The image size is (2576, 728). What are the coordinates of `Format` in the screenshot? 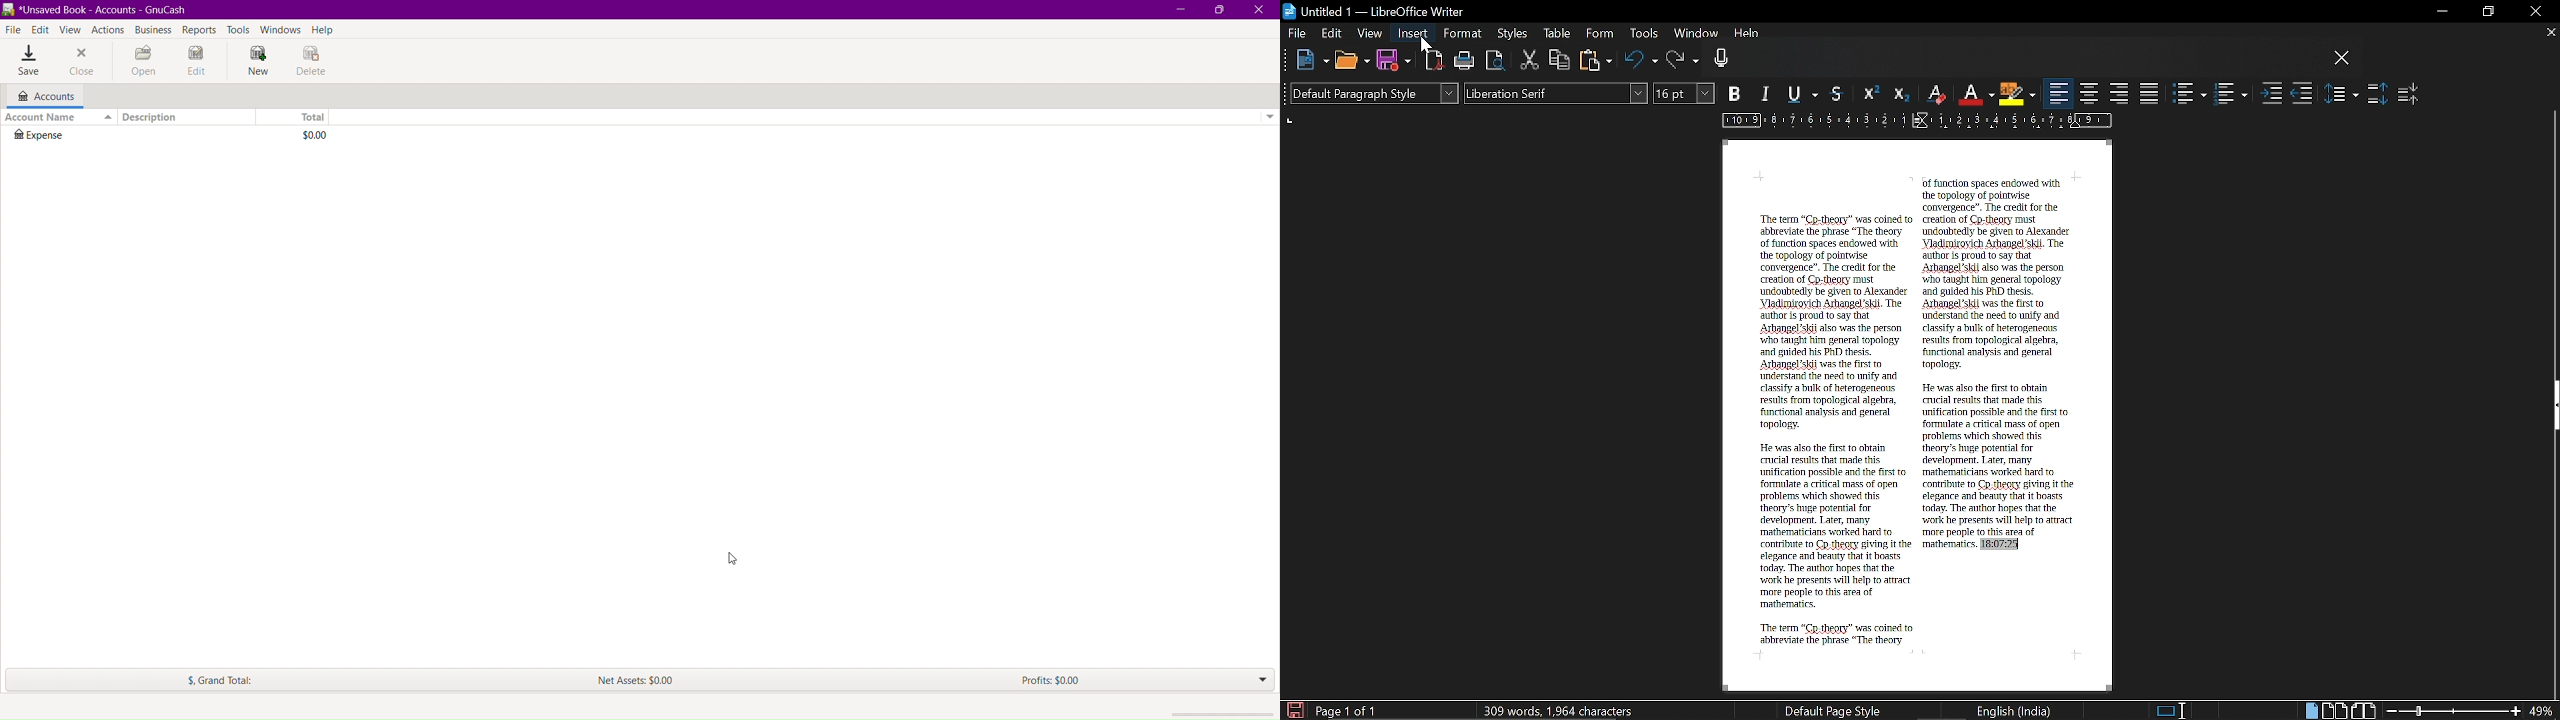 It's located at (1462, 34).